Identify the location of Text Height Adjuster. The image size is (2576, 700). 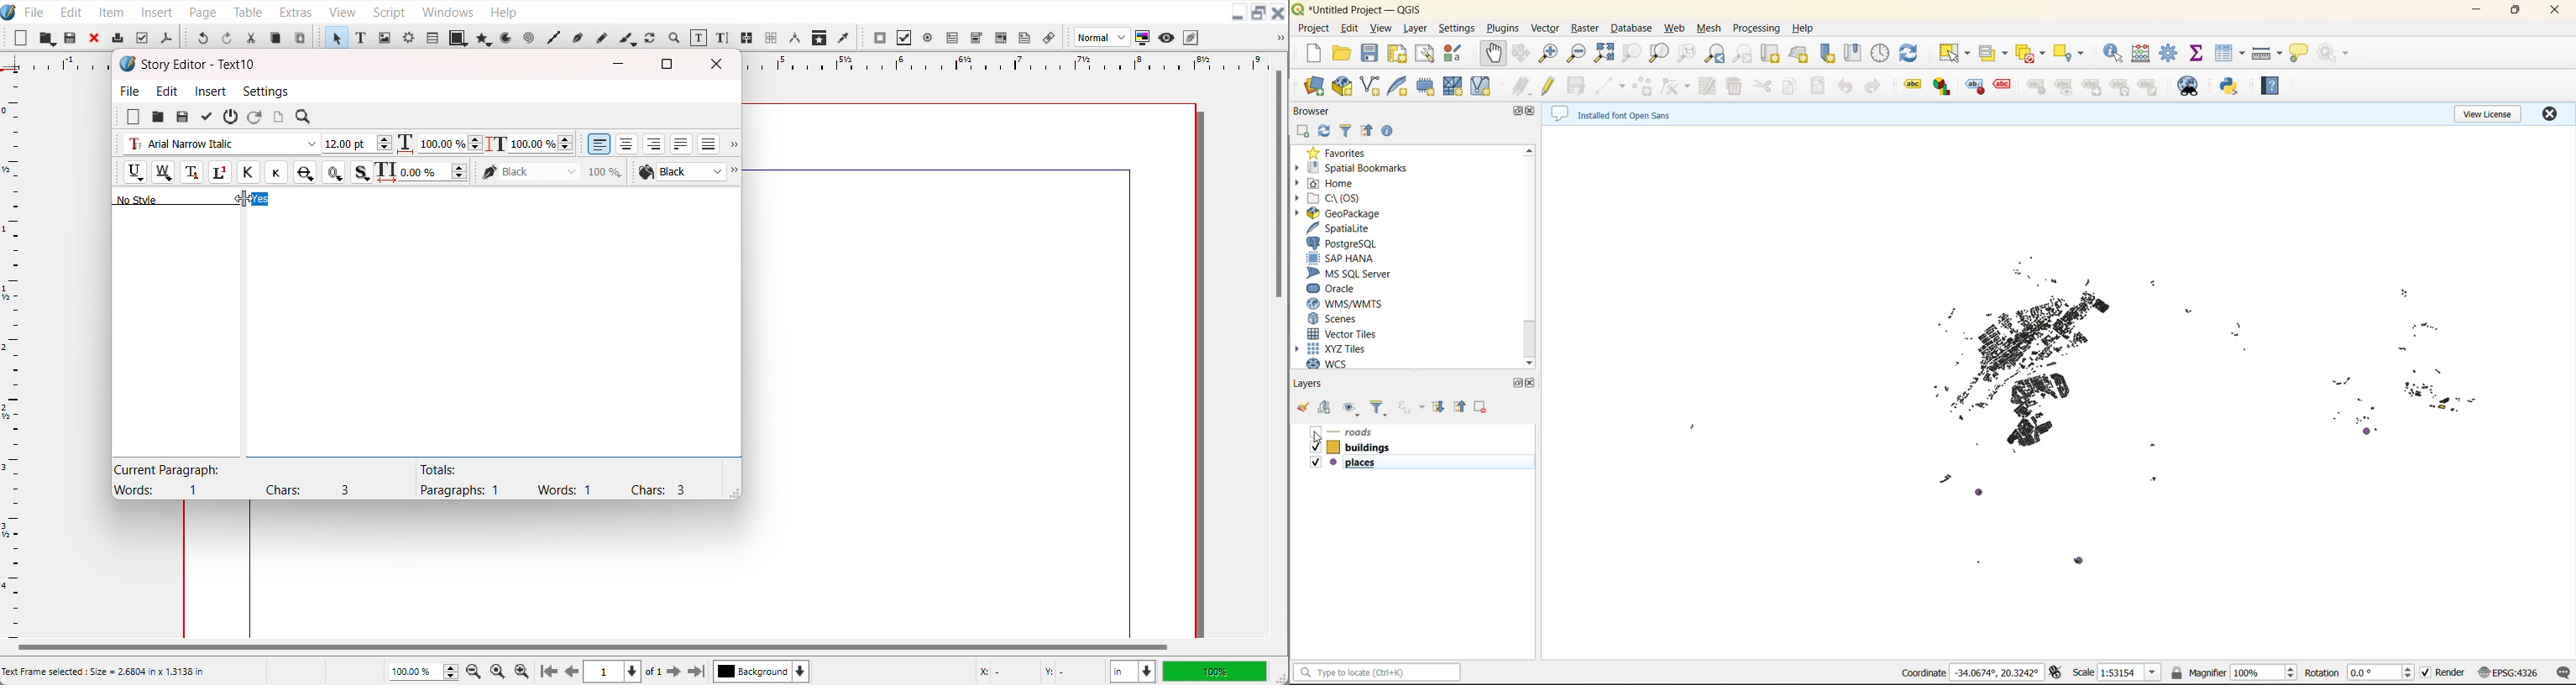
(541, 144).